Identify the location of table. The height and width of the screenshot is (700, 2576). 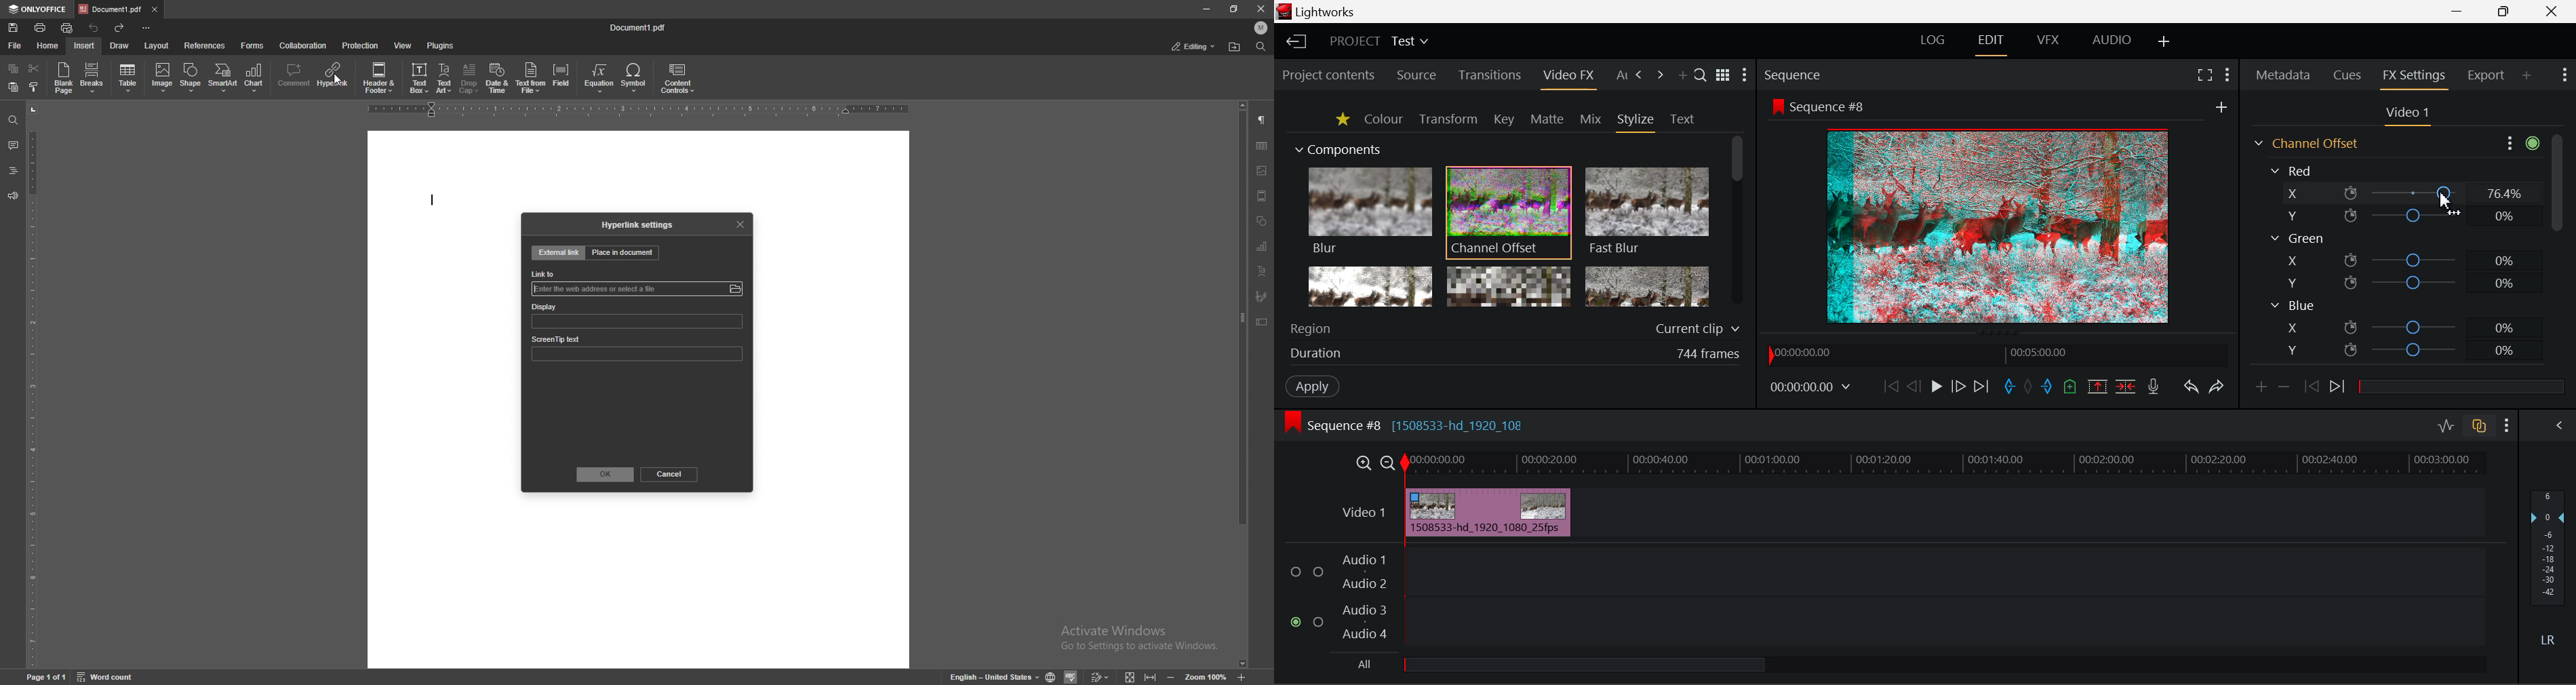
(1262, 145).